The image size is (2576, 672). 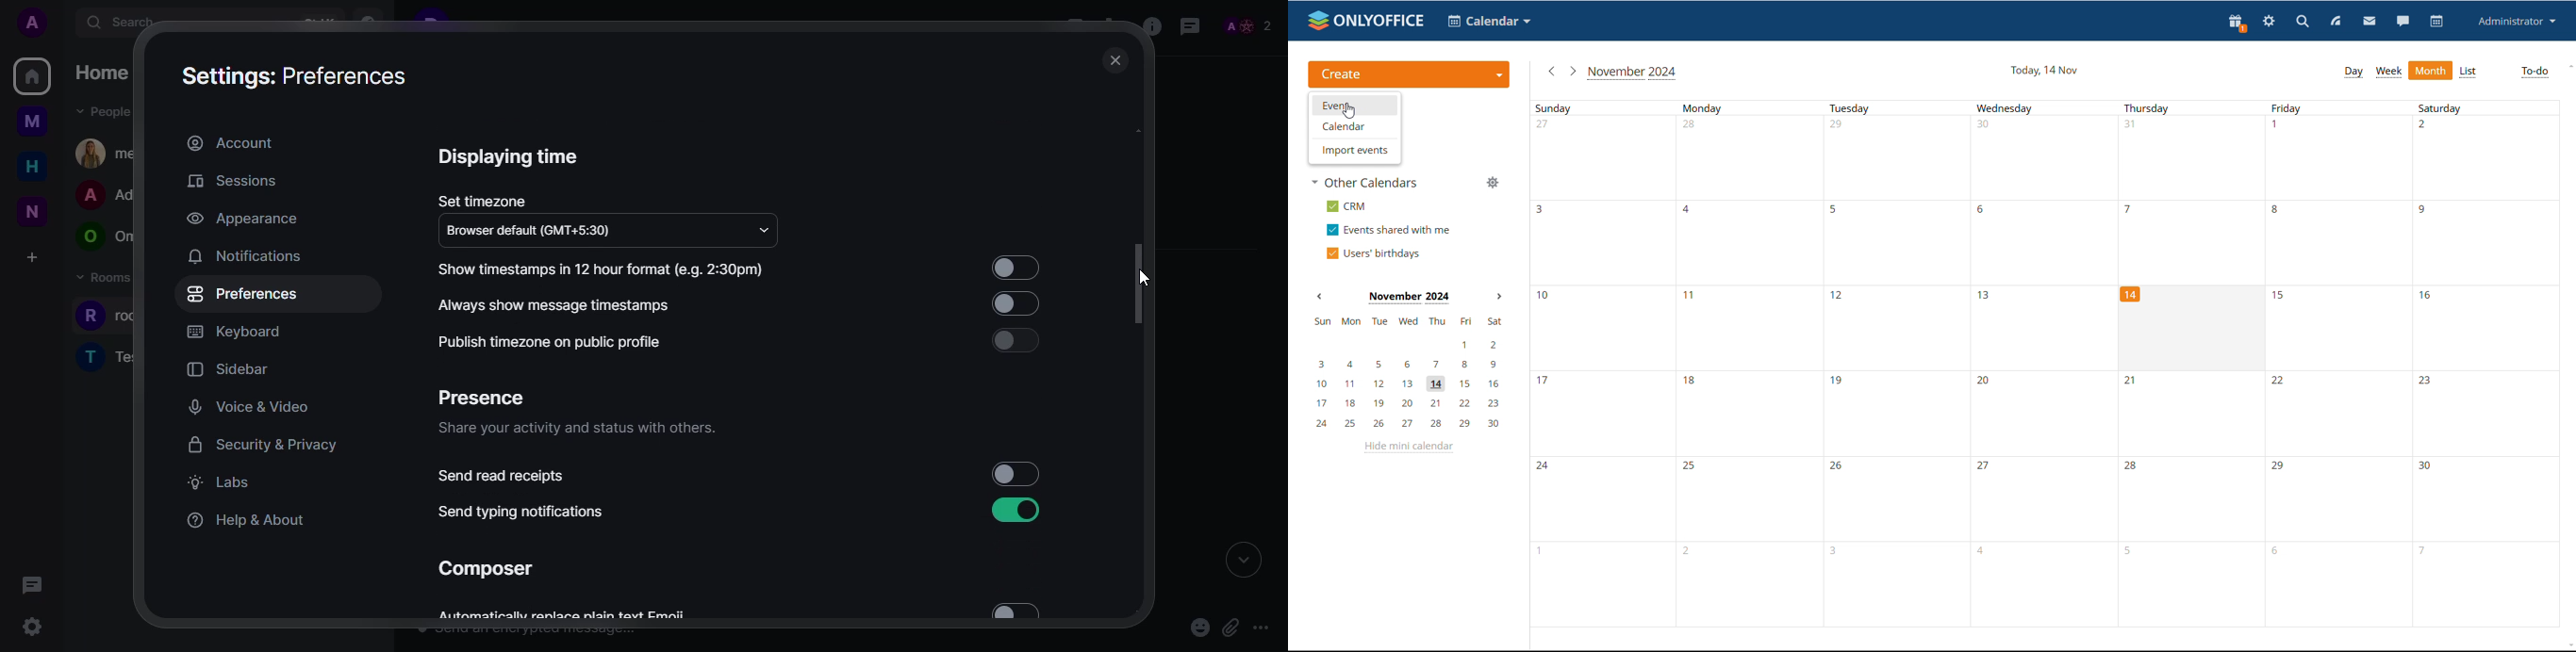 What do you see at coordinates (1243, 562) in the screenshot?
I see `expand` at bounding box center [1243, 562].